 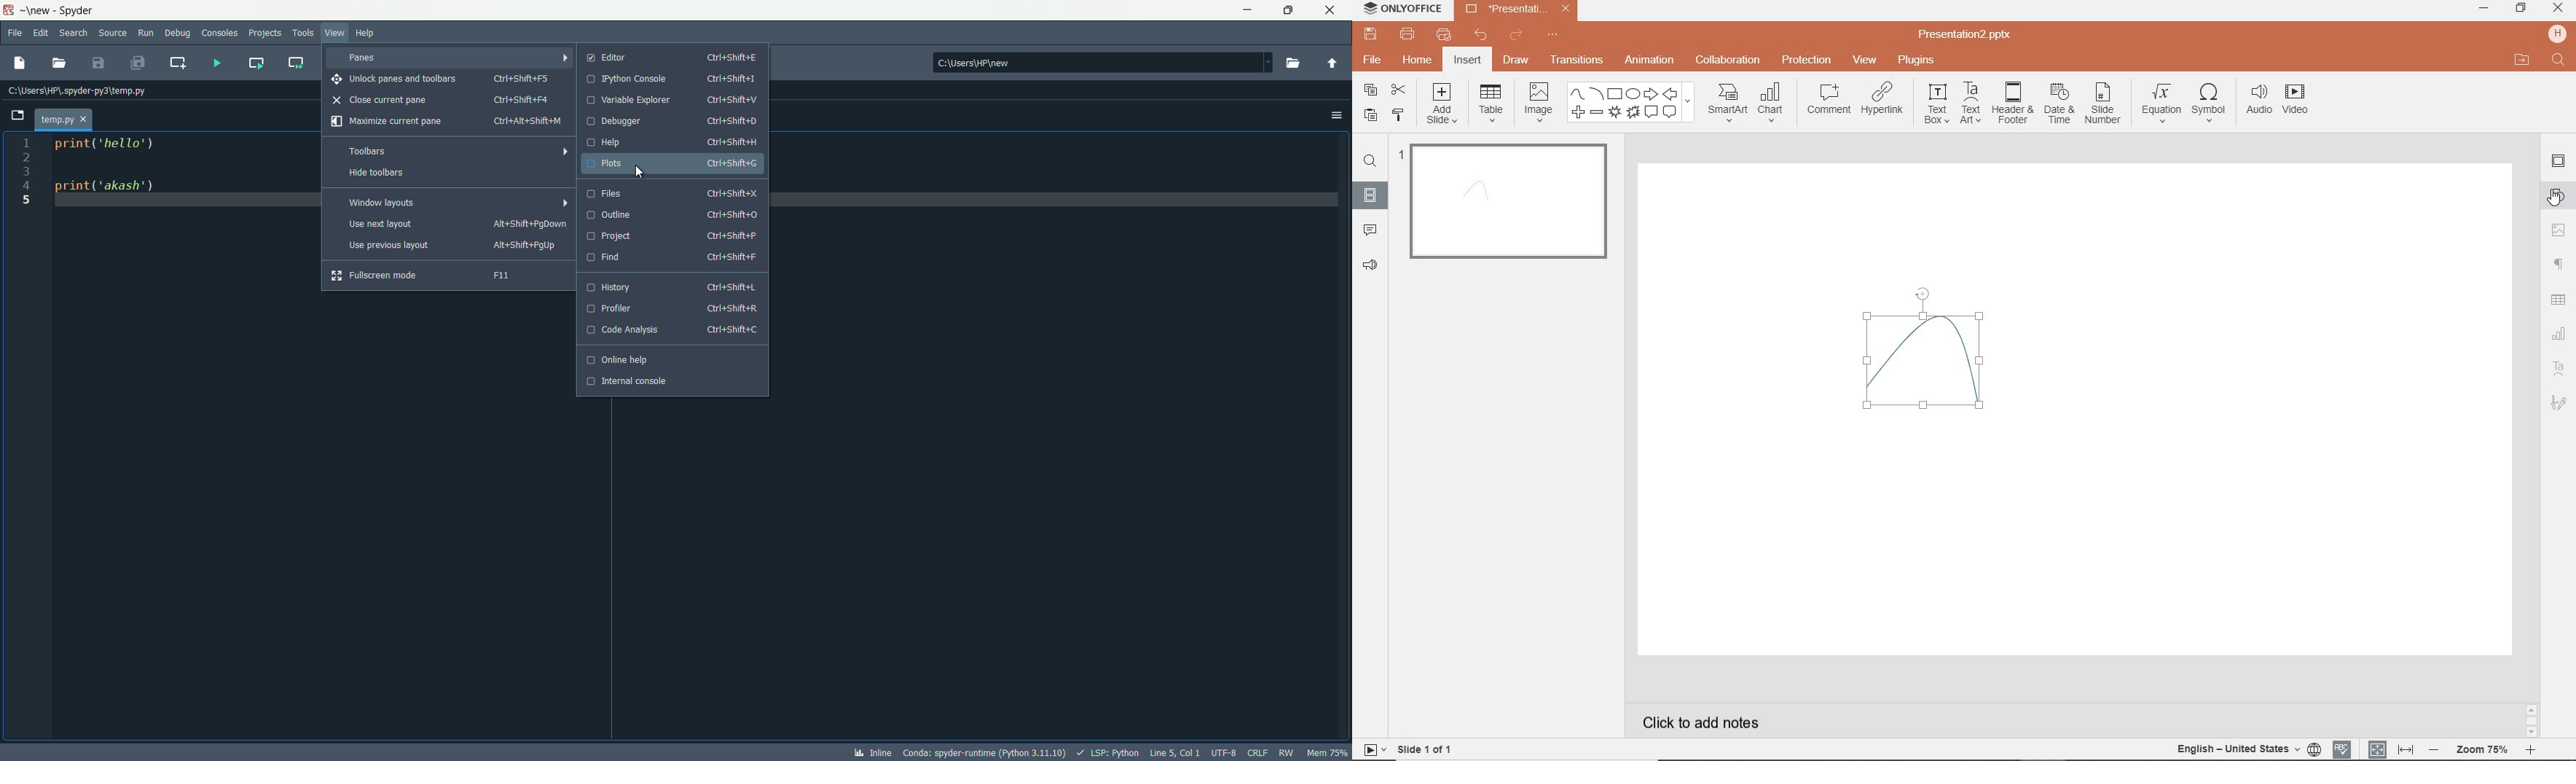 What do you see at coordinates (2559, 404) in the screenshot?
I see `SIGNATURE` at bounding box center [2559, 404].